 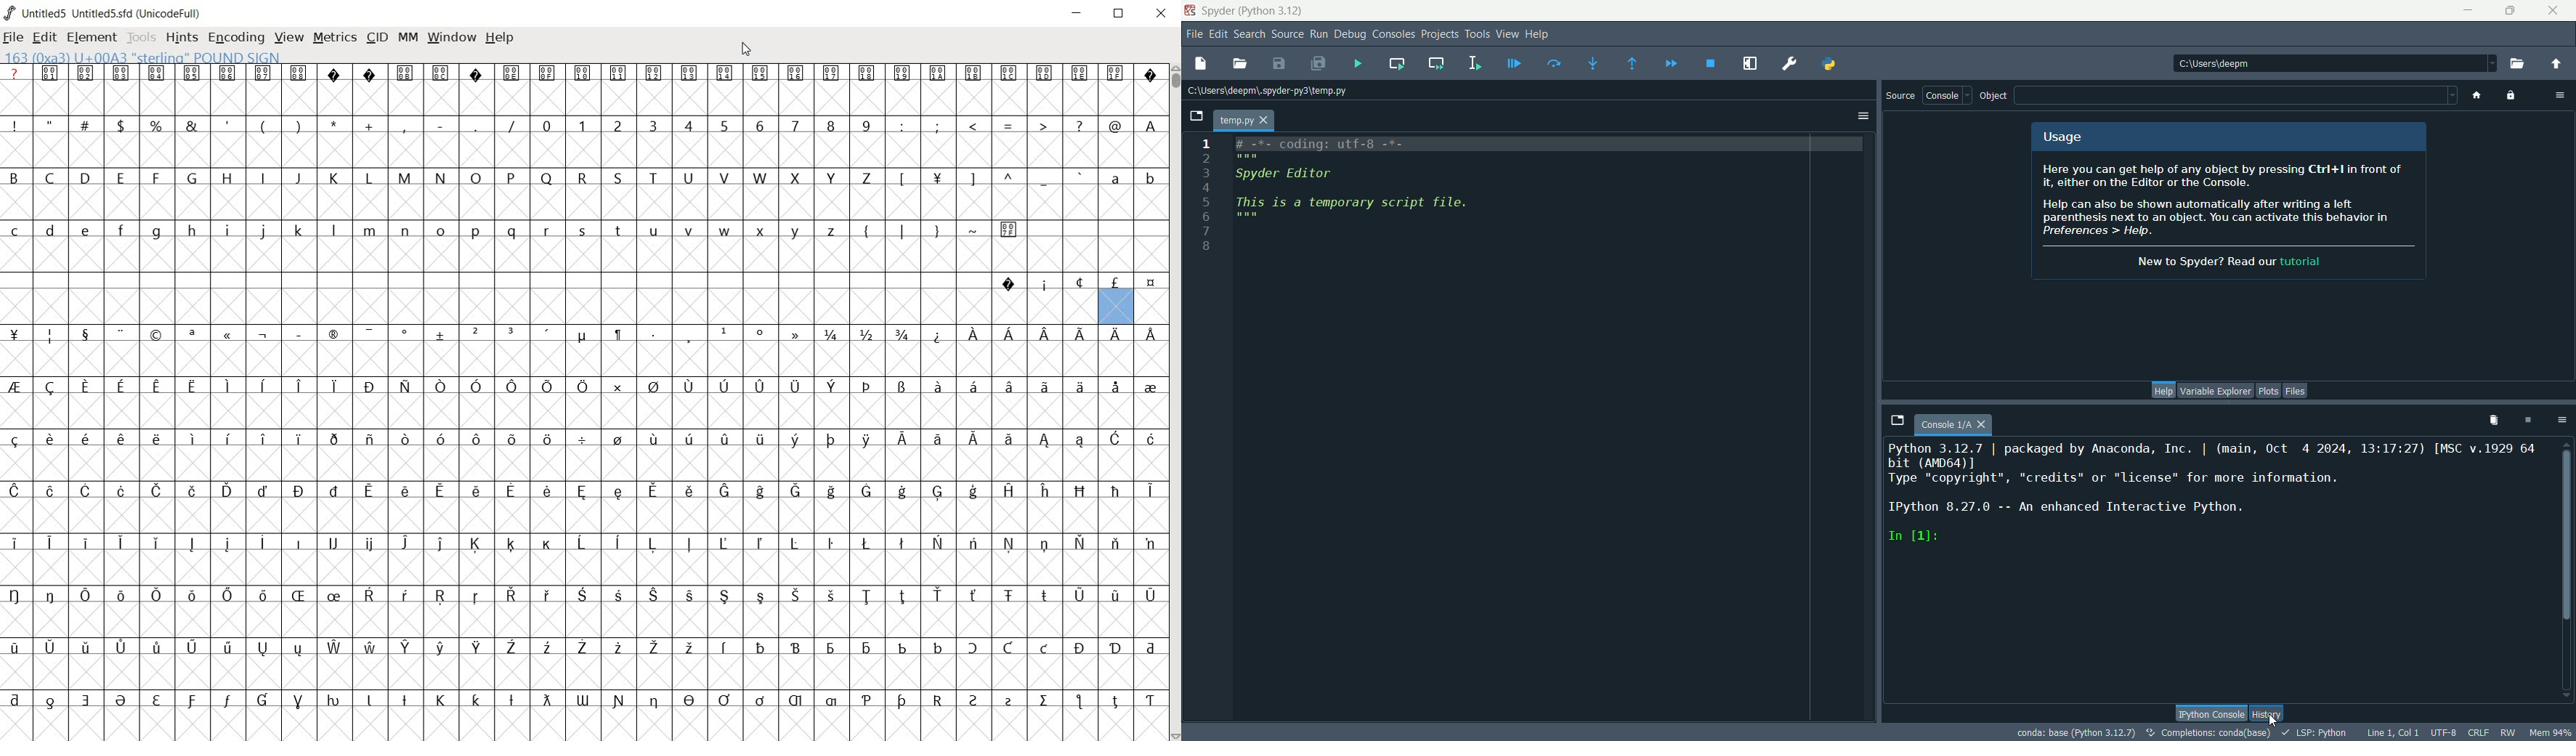 I want to click on Symbol, so click(x=902, y=440).